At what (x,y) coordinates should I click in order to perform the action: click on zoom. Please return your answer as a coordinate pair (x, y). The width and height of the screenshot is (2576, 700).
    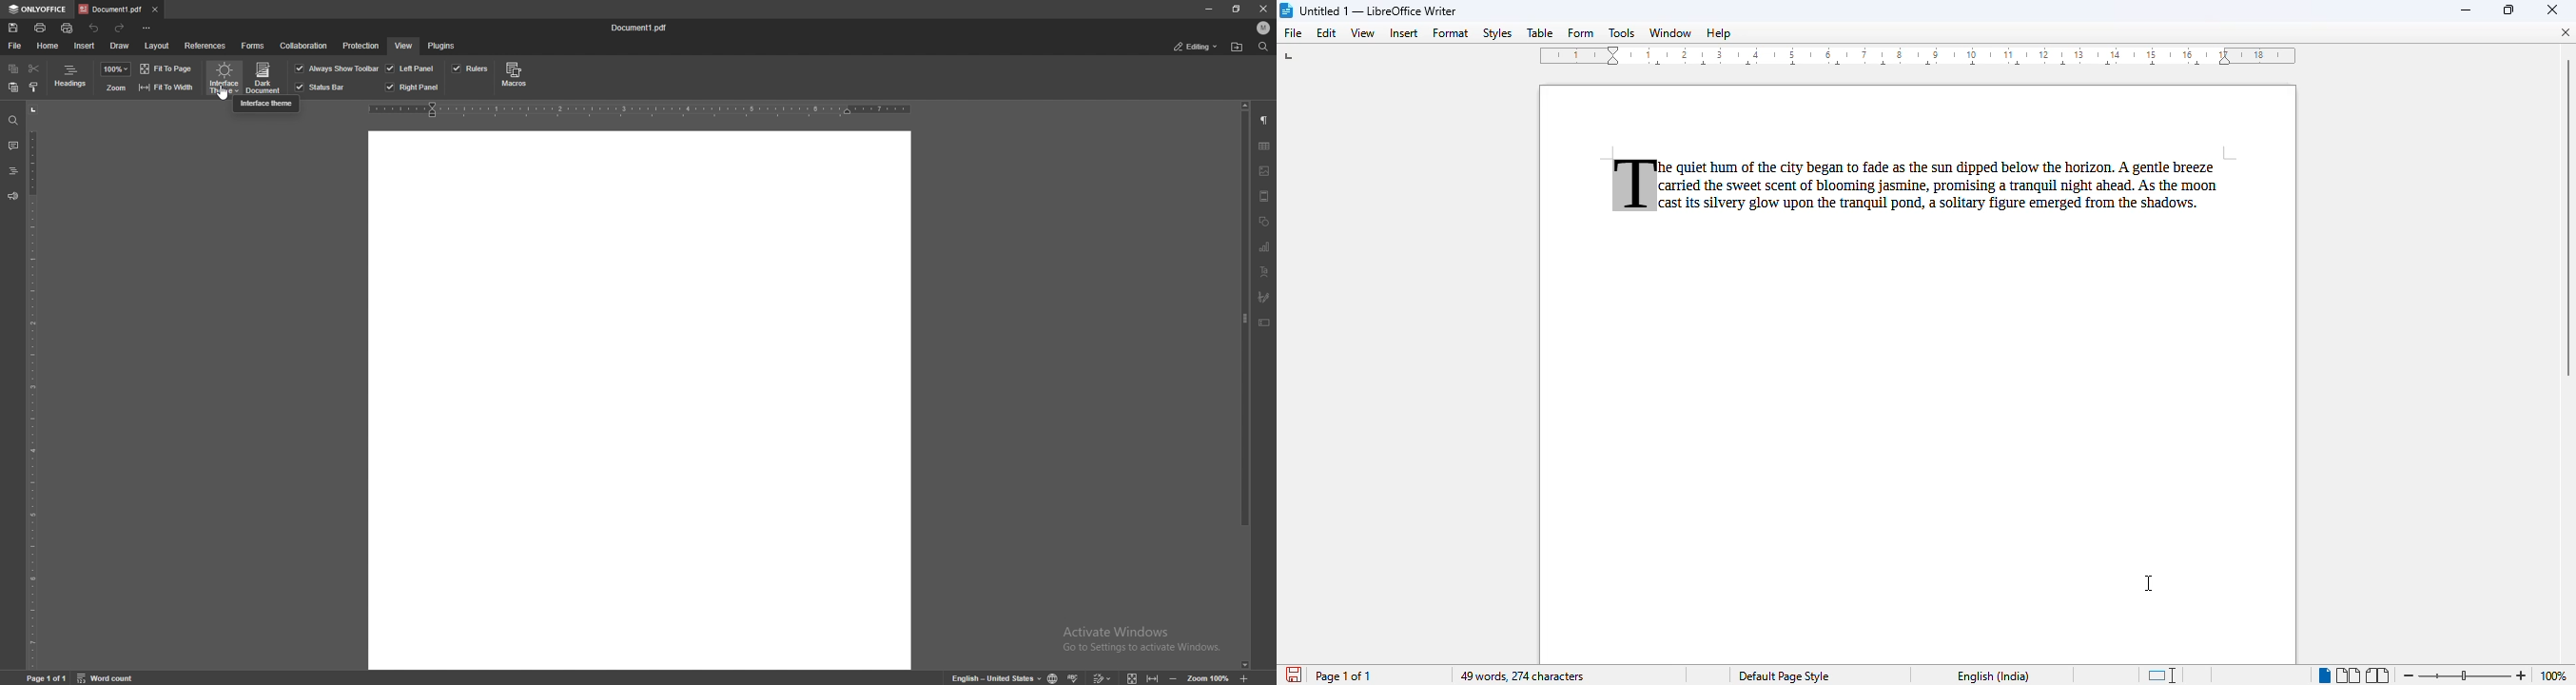
    Looking at the image, I should click on (116, 69).